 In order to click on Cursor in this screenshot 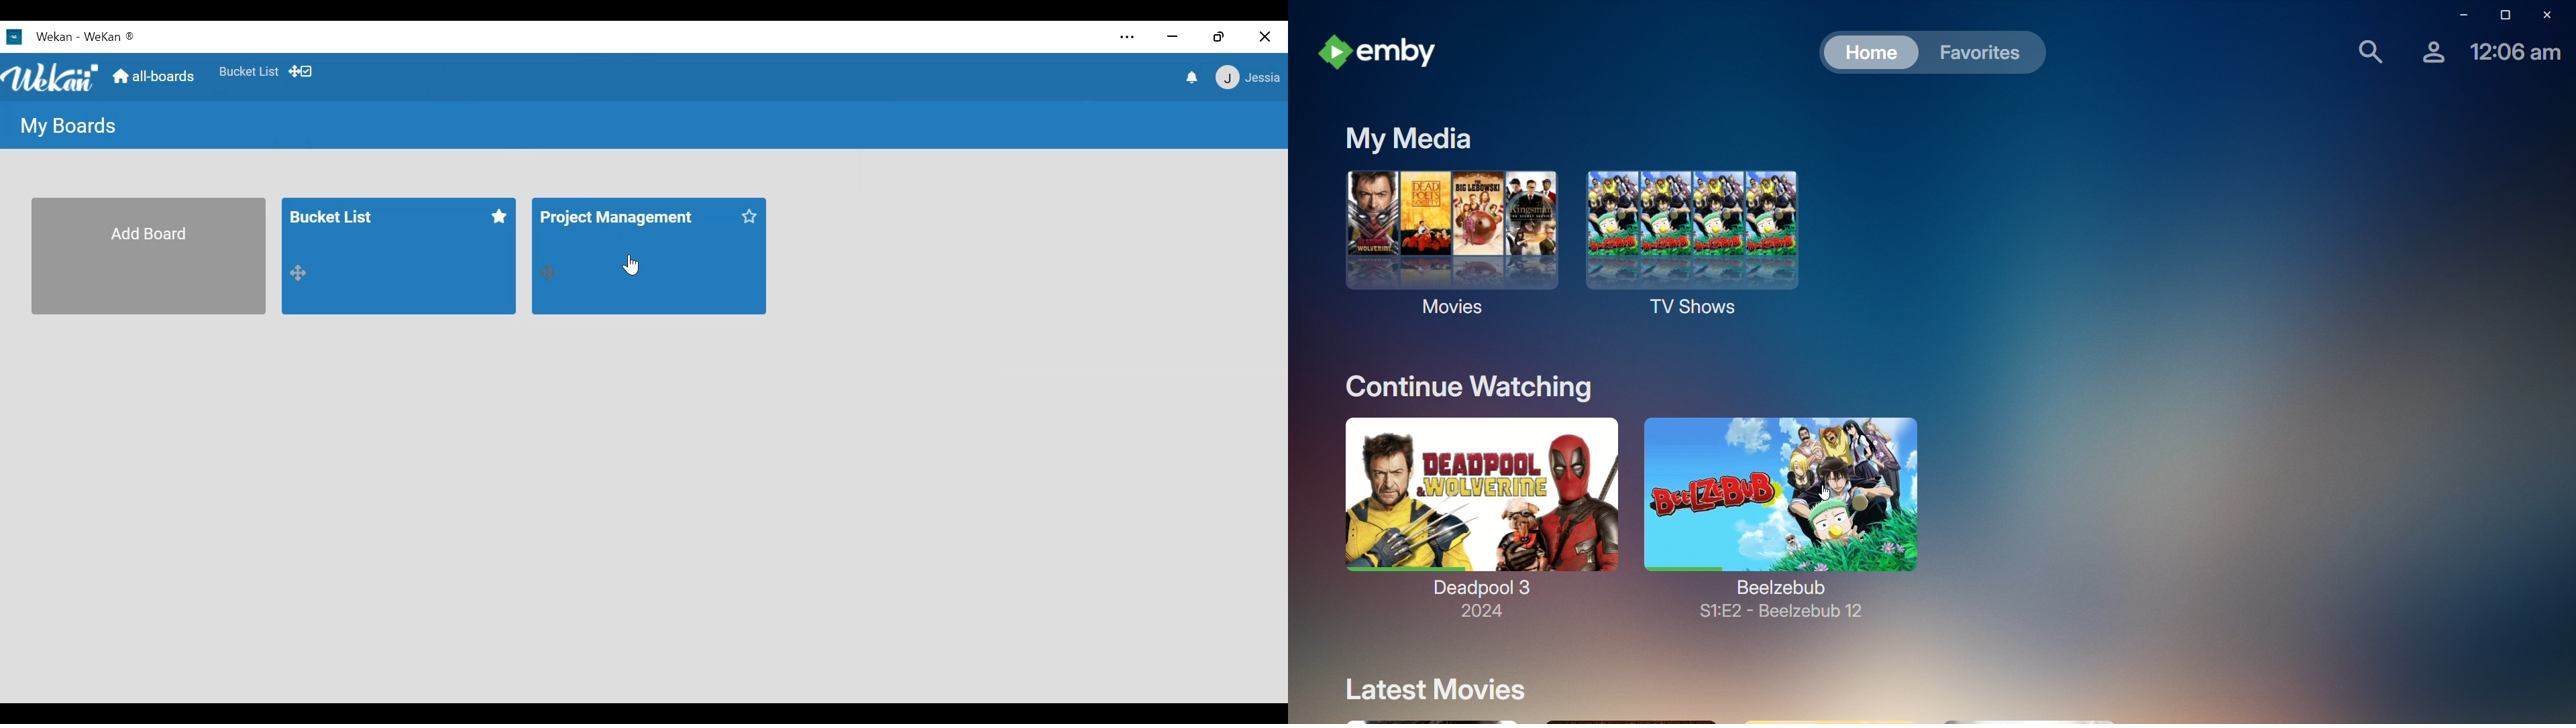, I will do `click(630, 262)`.